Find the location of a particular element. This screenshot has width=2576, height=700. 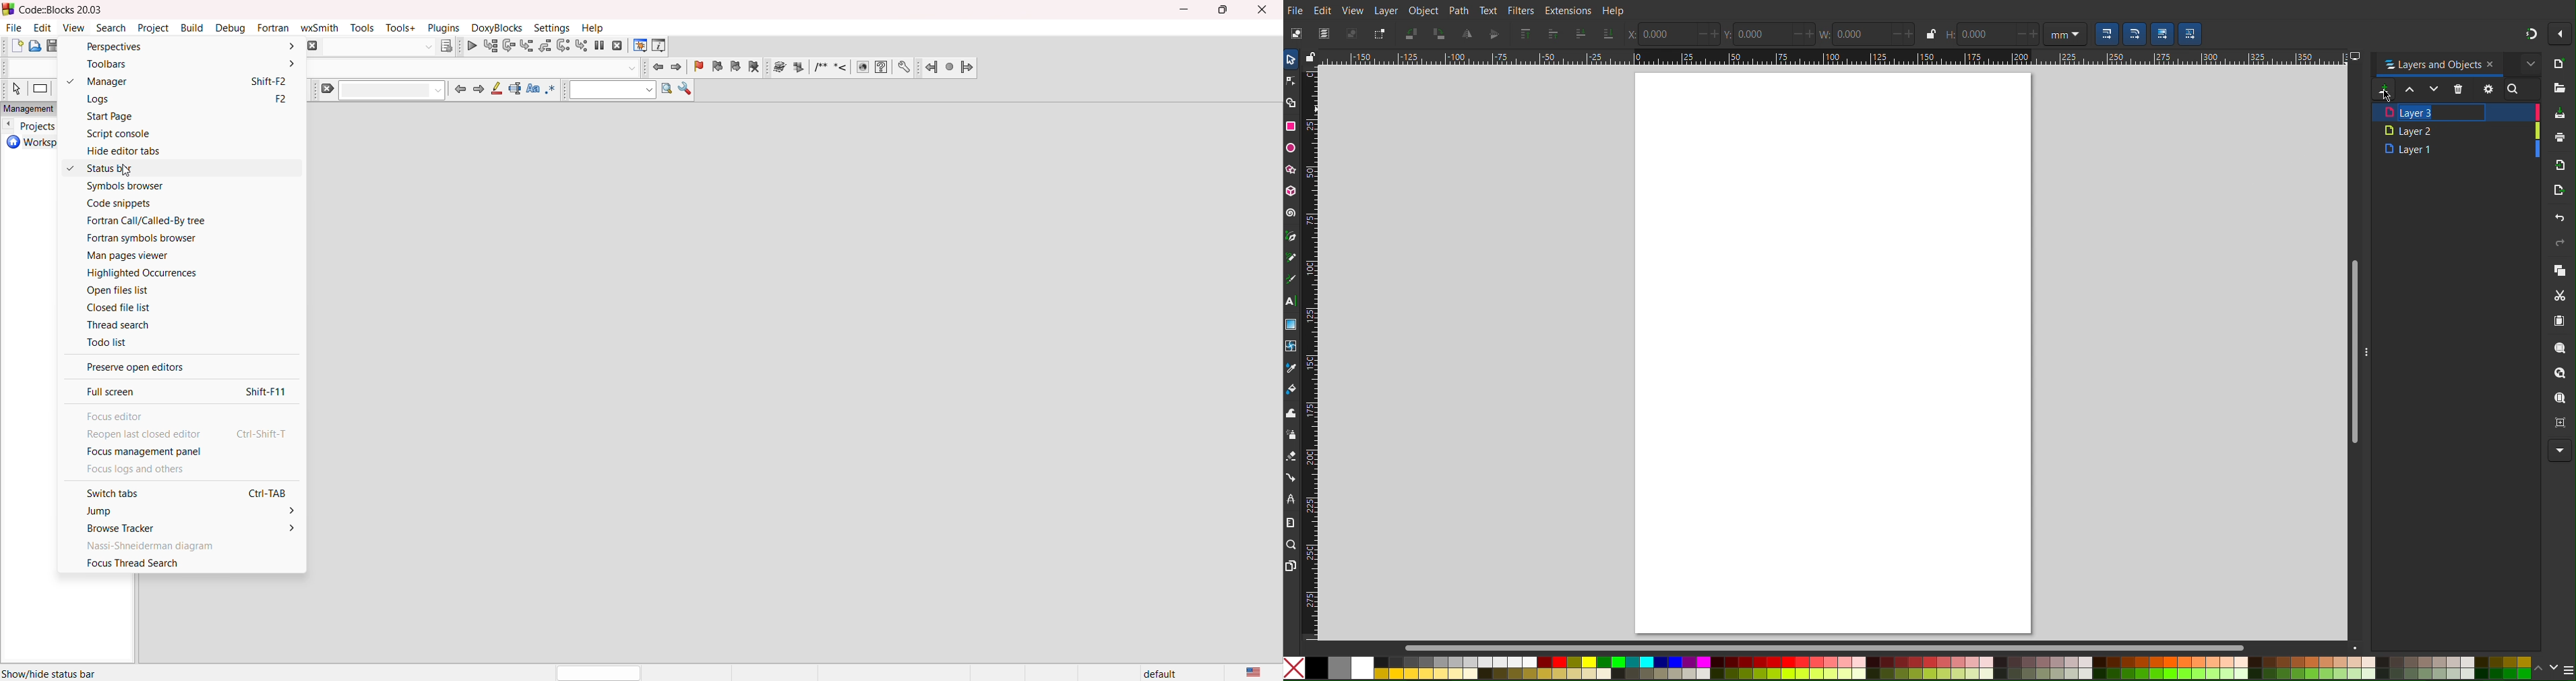

preserve open editors is located at coordinates (179, 365).